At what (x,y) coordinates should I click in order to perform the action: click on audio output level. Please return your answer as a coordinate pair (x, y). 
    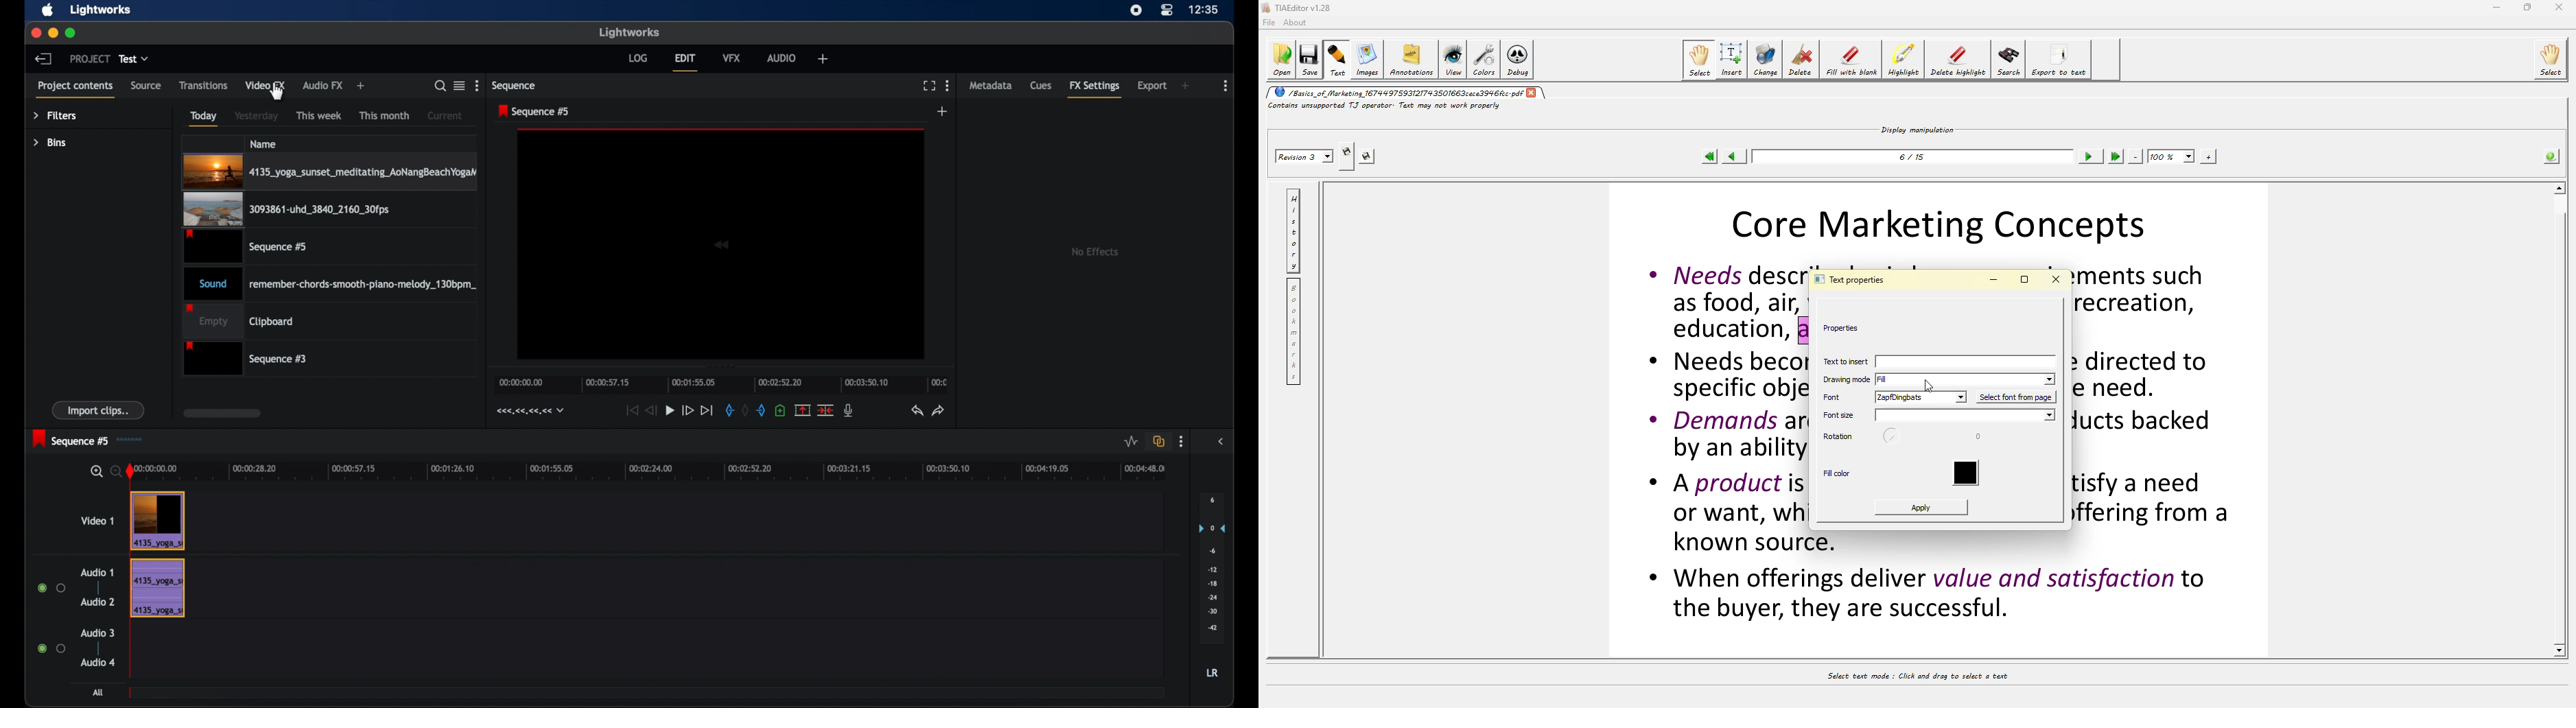
    Looking at the image, I should click on (1212, 569).